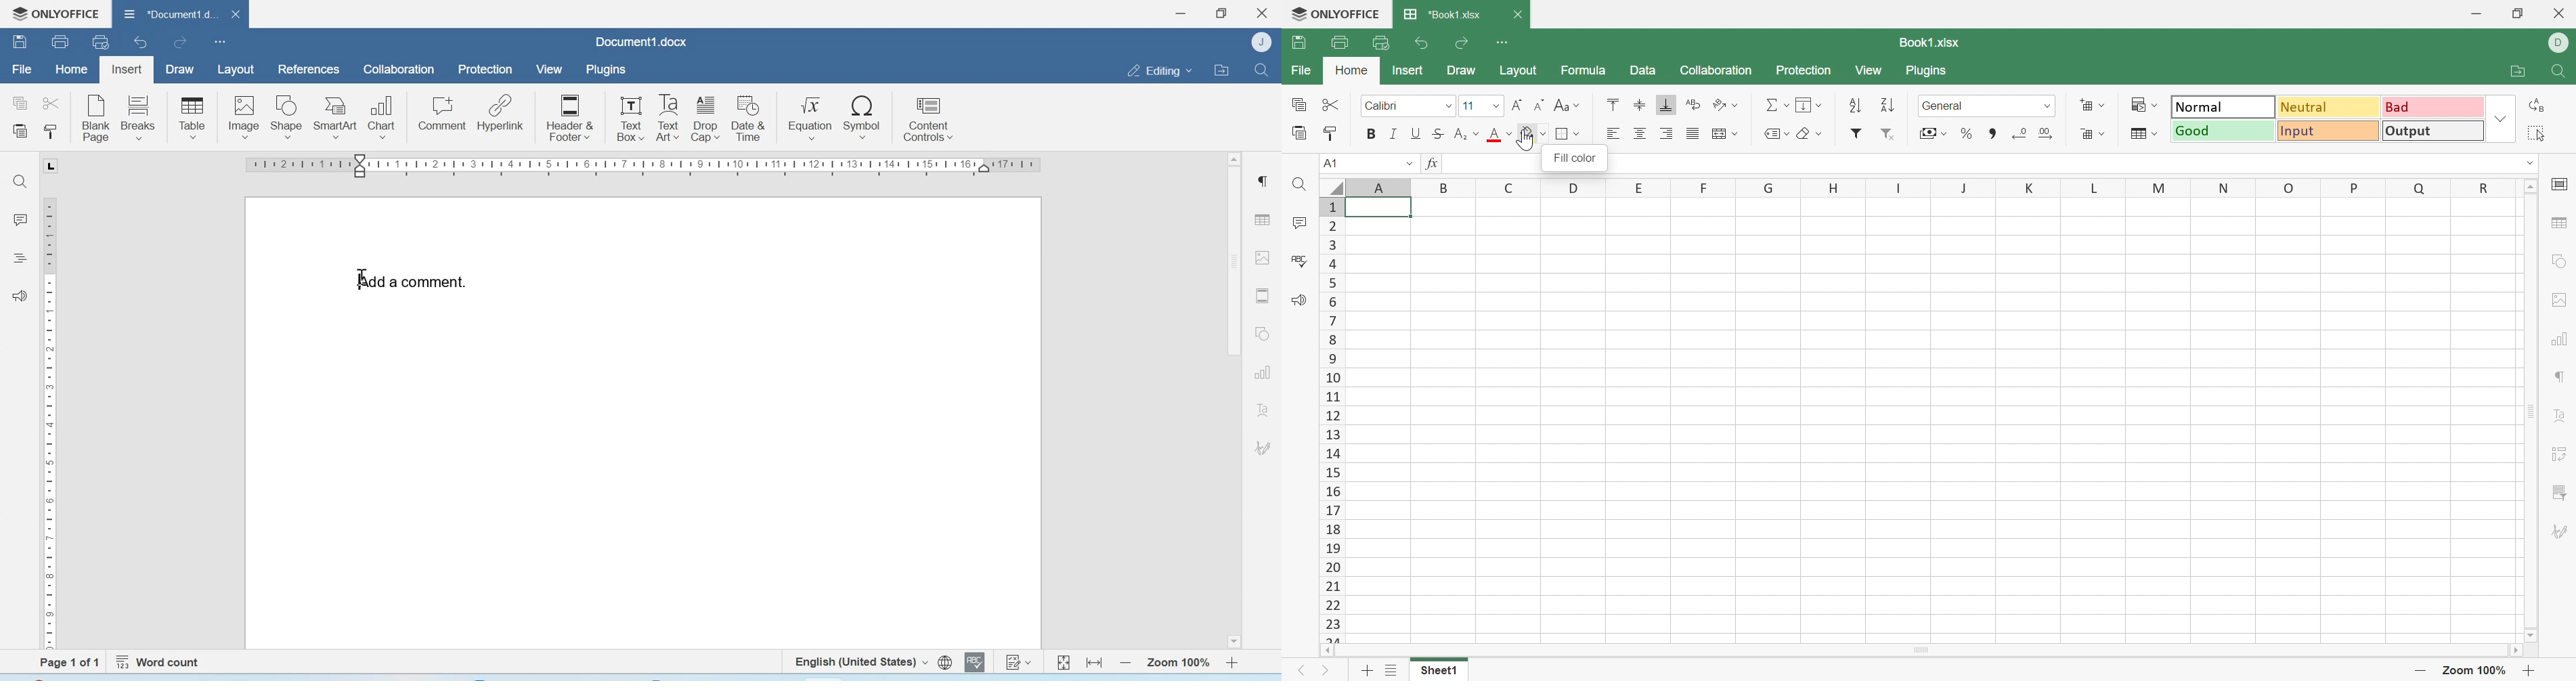  What do you see at coordinates (1297, 222) in the screenshot?
I see `Comments` at bounding box center [1297, 222].